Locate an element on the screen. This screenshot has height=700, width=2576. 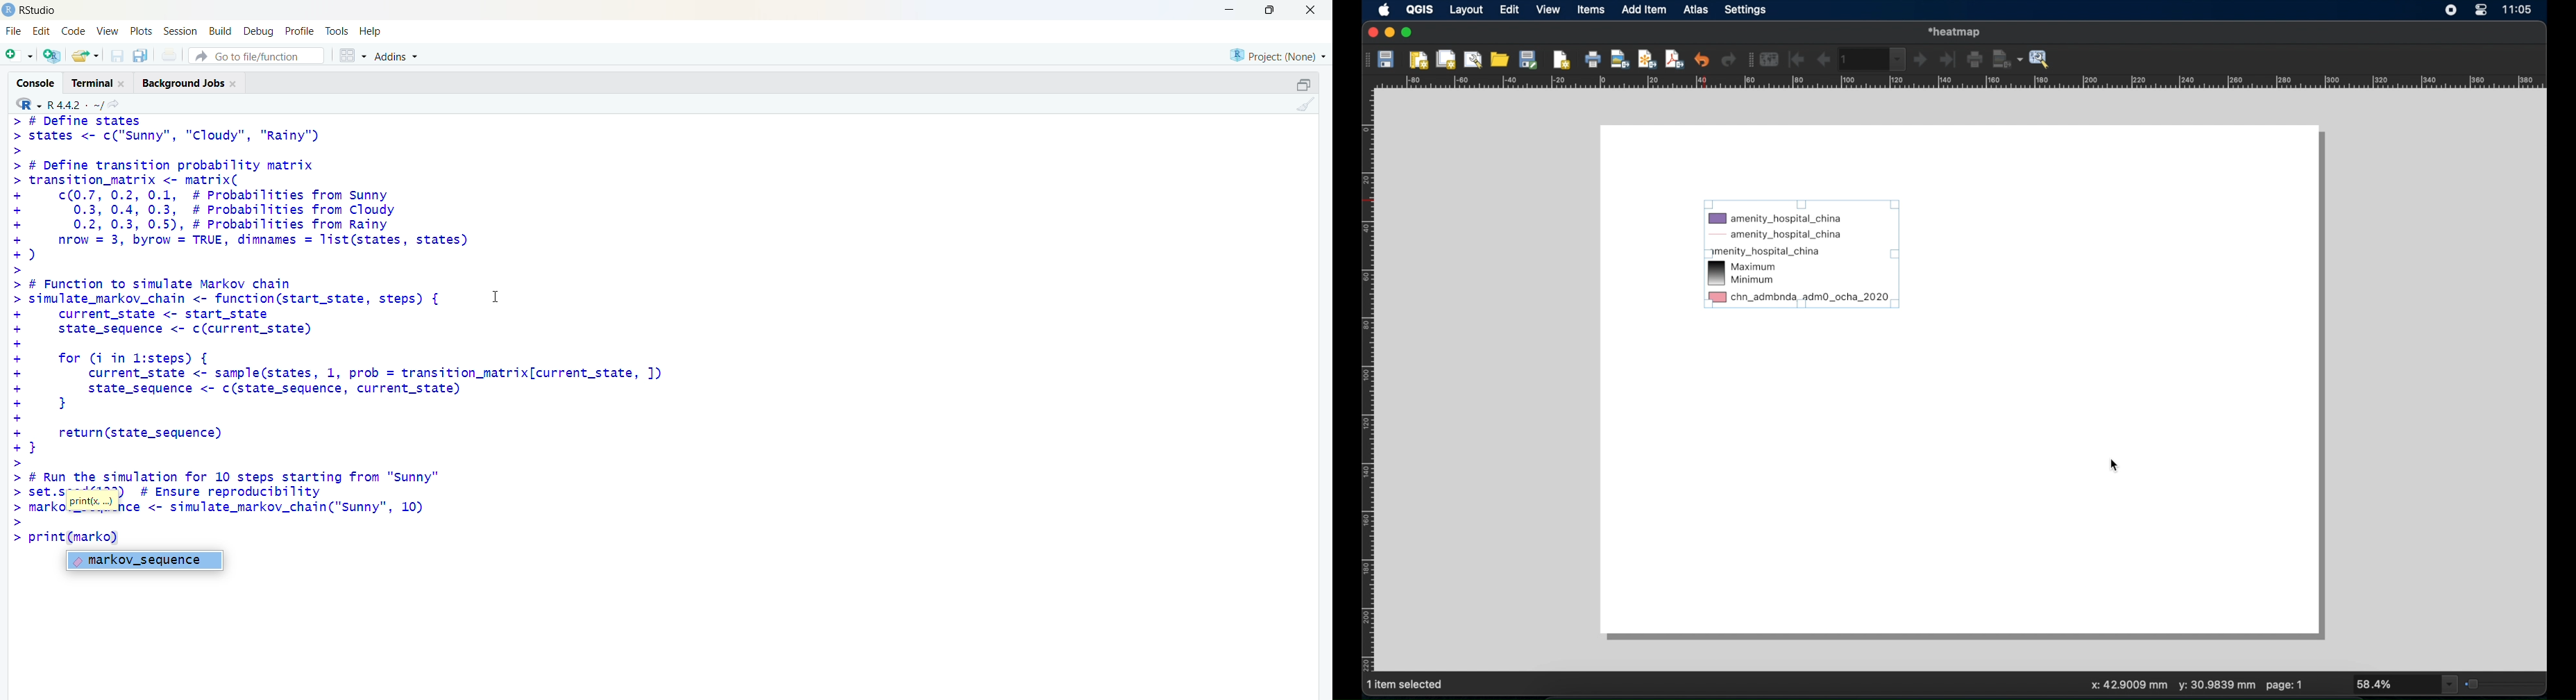
help is located at coordinates (372, 31).